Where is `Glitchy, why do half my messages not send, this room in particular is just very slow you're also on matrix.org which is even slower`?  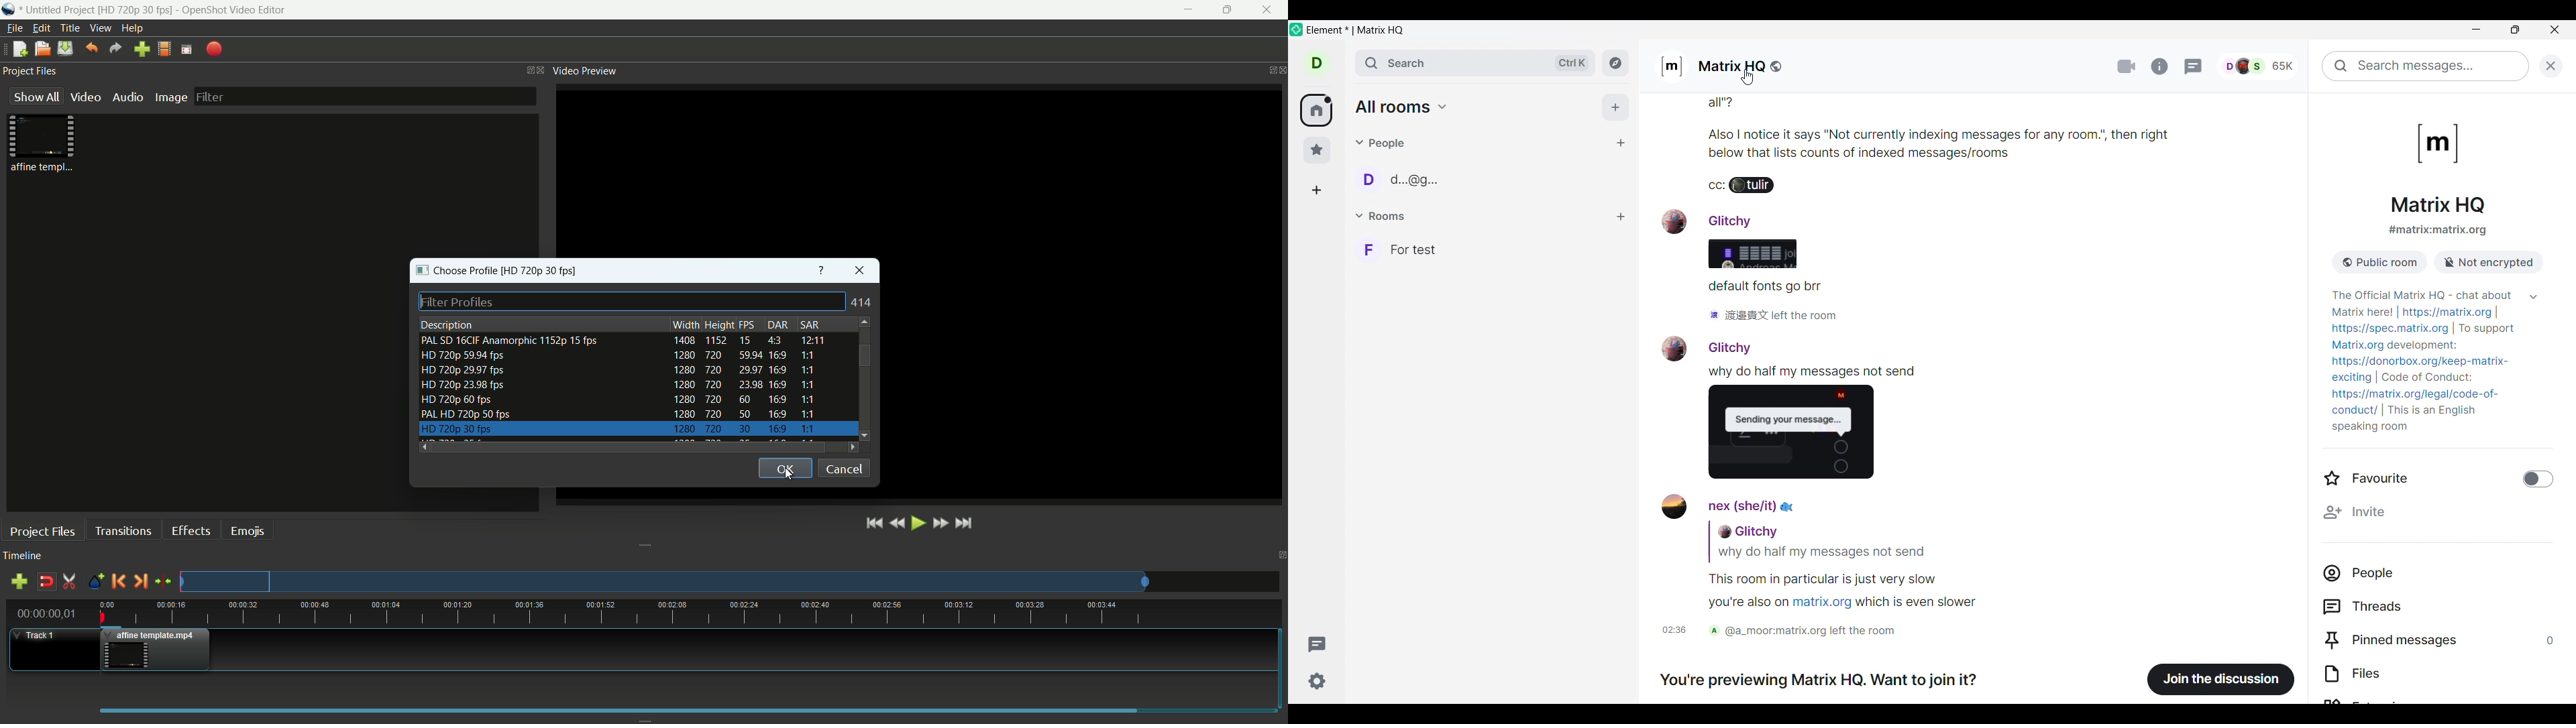
Glitchy, why do half my messages not send, this room in particular is just very slow you're also on matrix.org which is even slower is located at coordinates (1828, 568).